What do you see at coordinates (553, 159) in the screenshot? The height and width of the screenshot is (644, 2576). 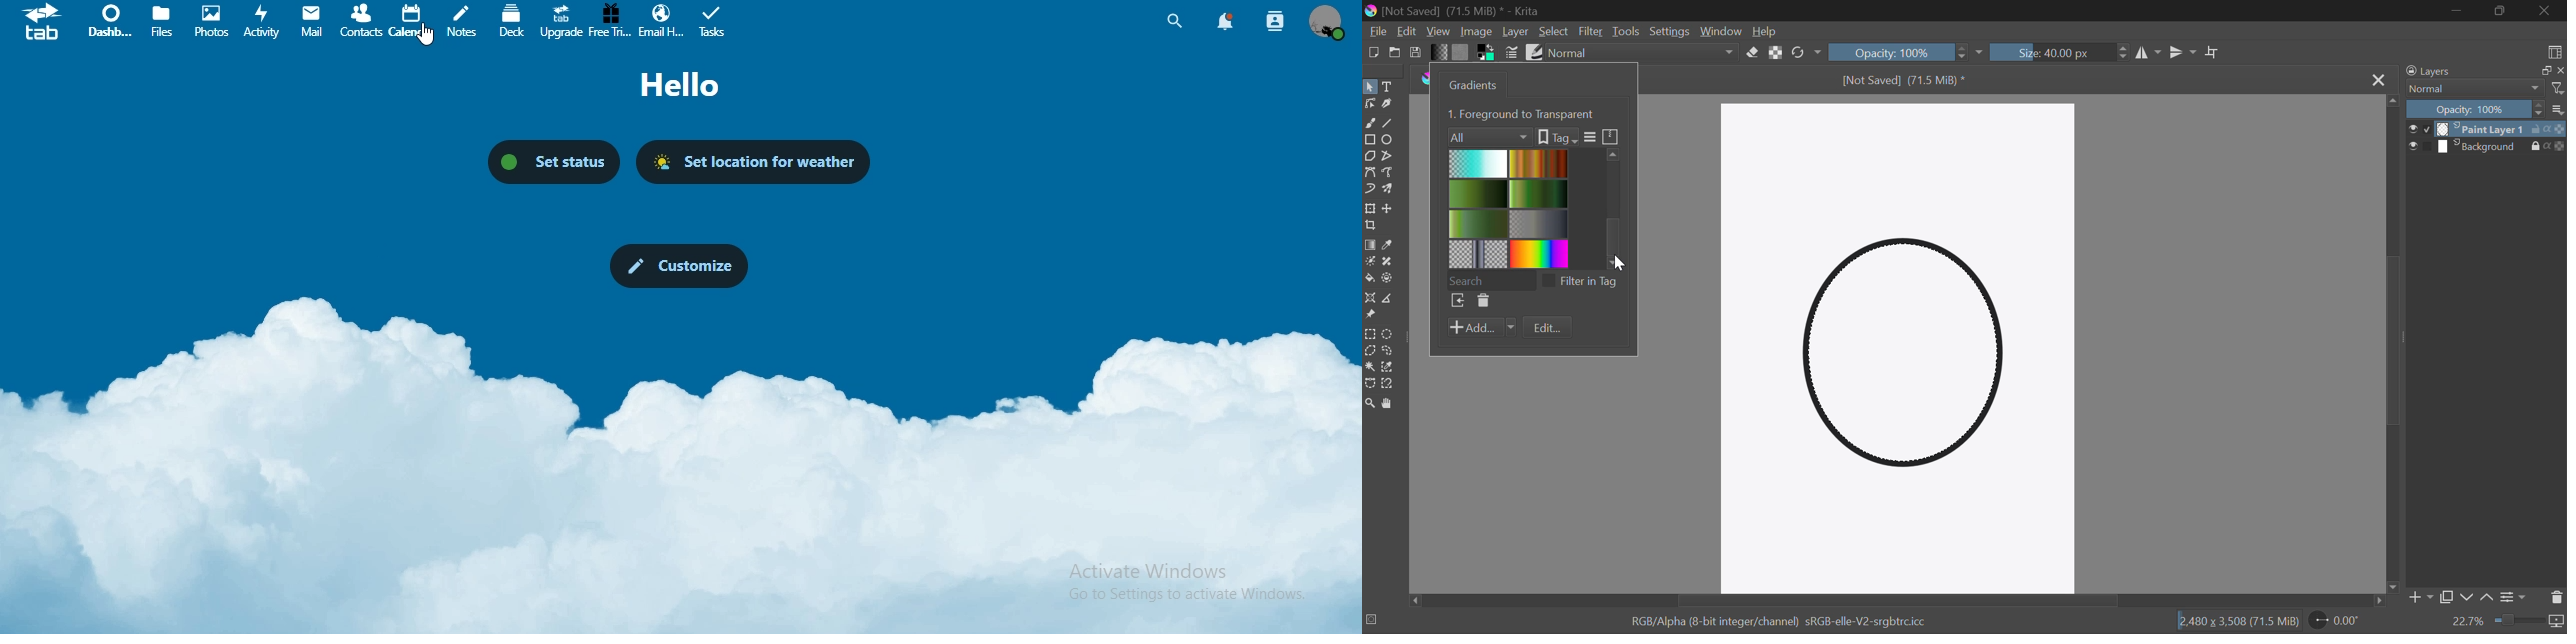 I see `set status` at bounding box center [553, 159].